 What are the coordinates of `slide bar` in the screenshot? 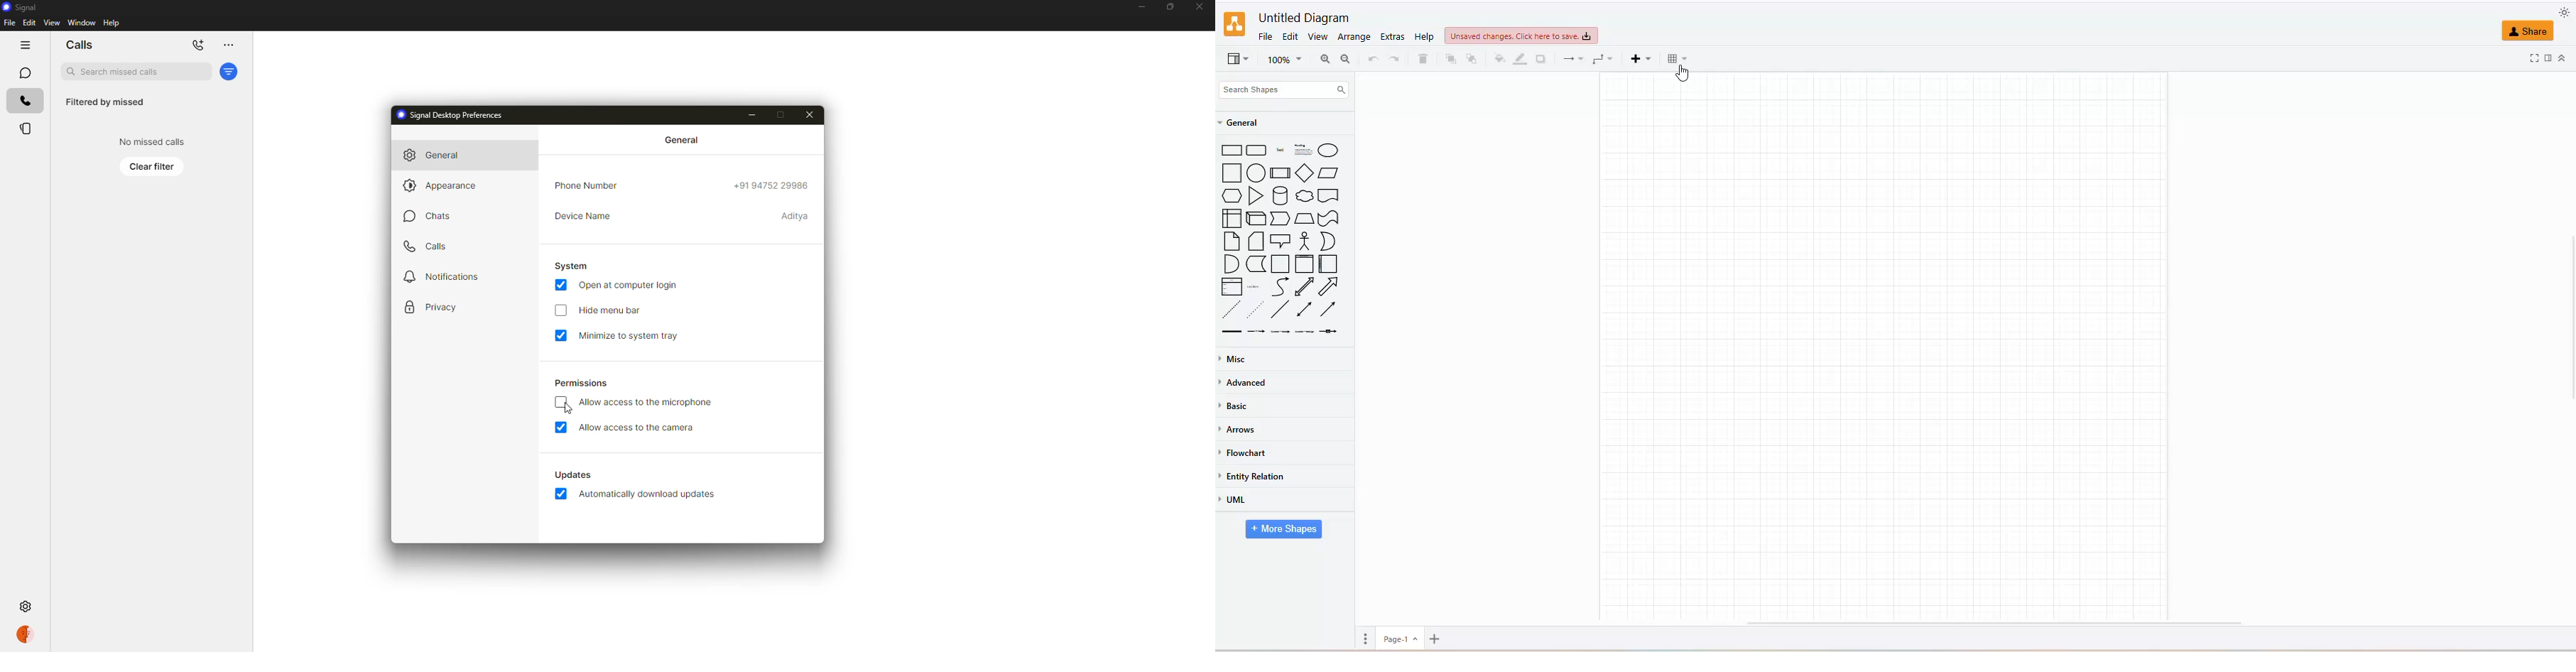 It's located at (2567, 323).